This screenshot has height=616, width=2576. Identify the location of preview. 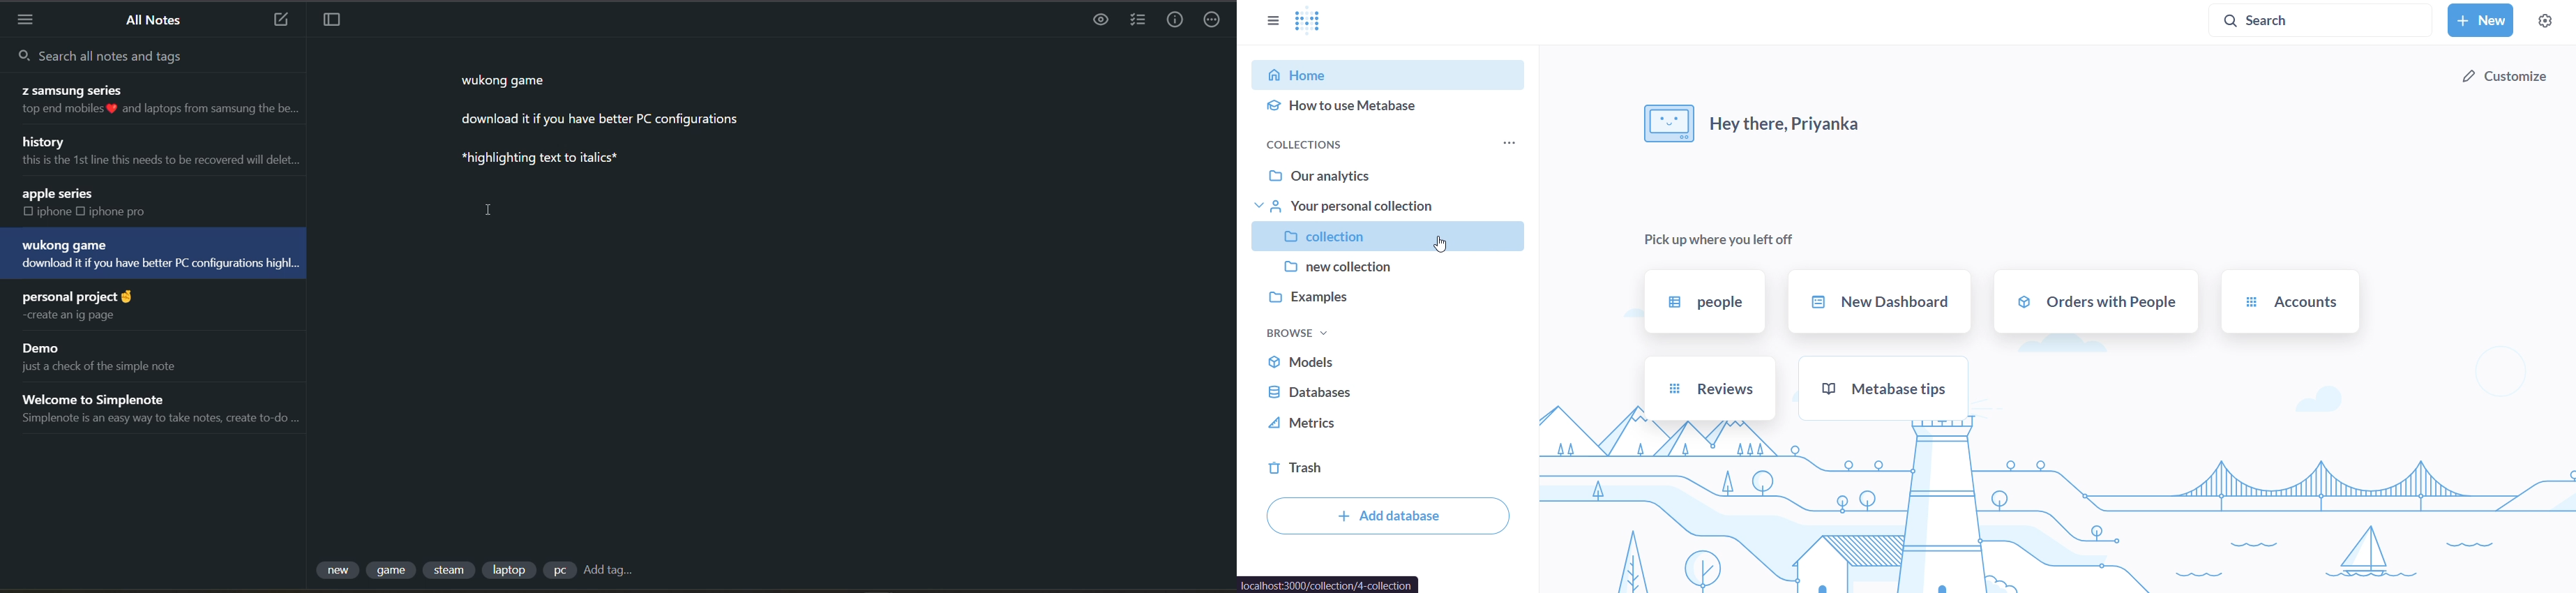
(1096, 21).